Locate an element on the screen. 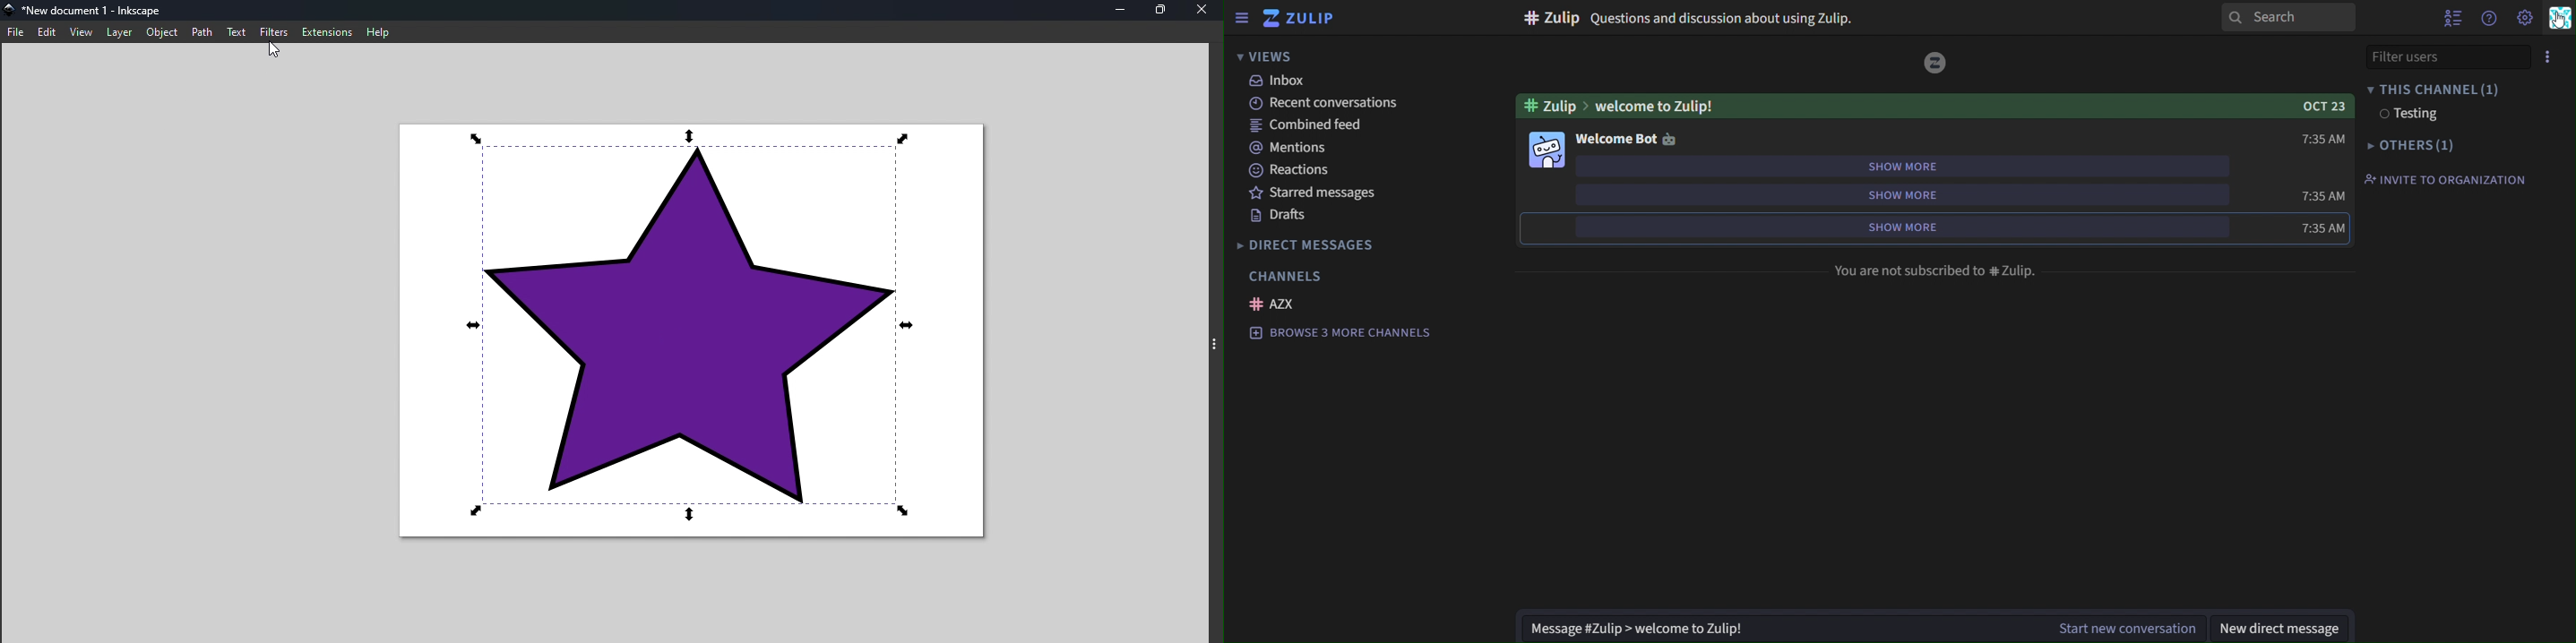 This screenshot has width=2576, height=644. drafts is located at coordinates (1279, 215).